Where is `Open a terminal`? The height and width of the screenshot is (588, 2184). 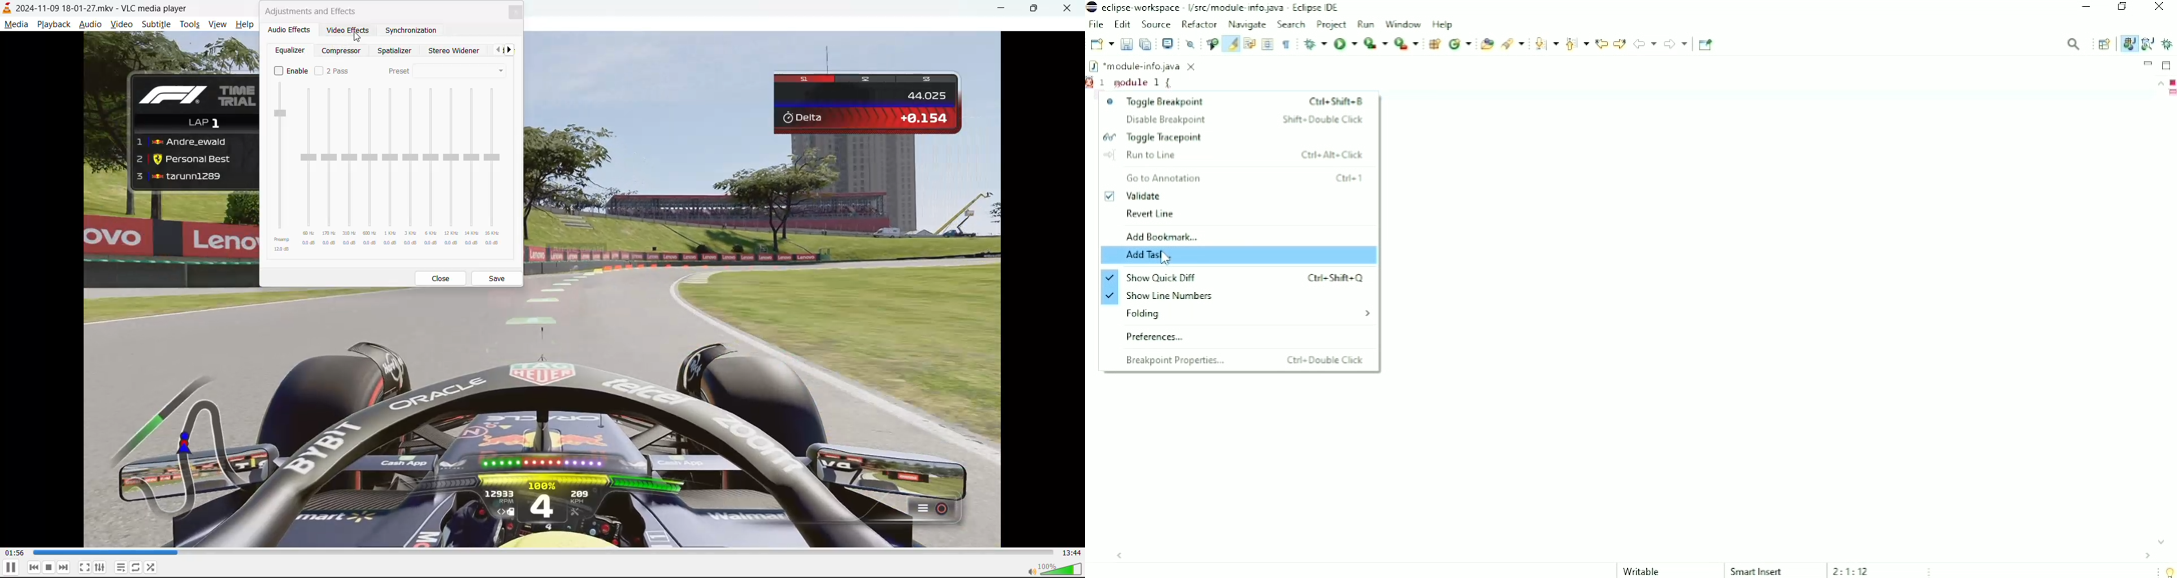 Open a terminal is located at coordinates (1167, 44).